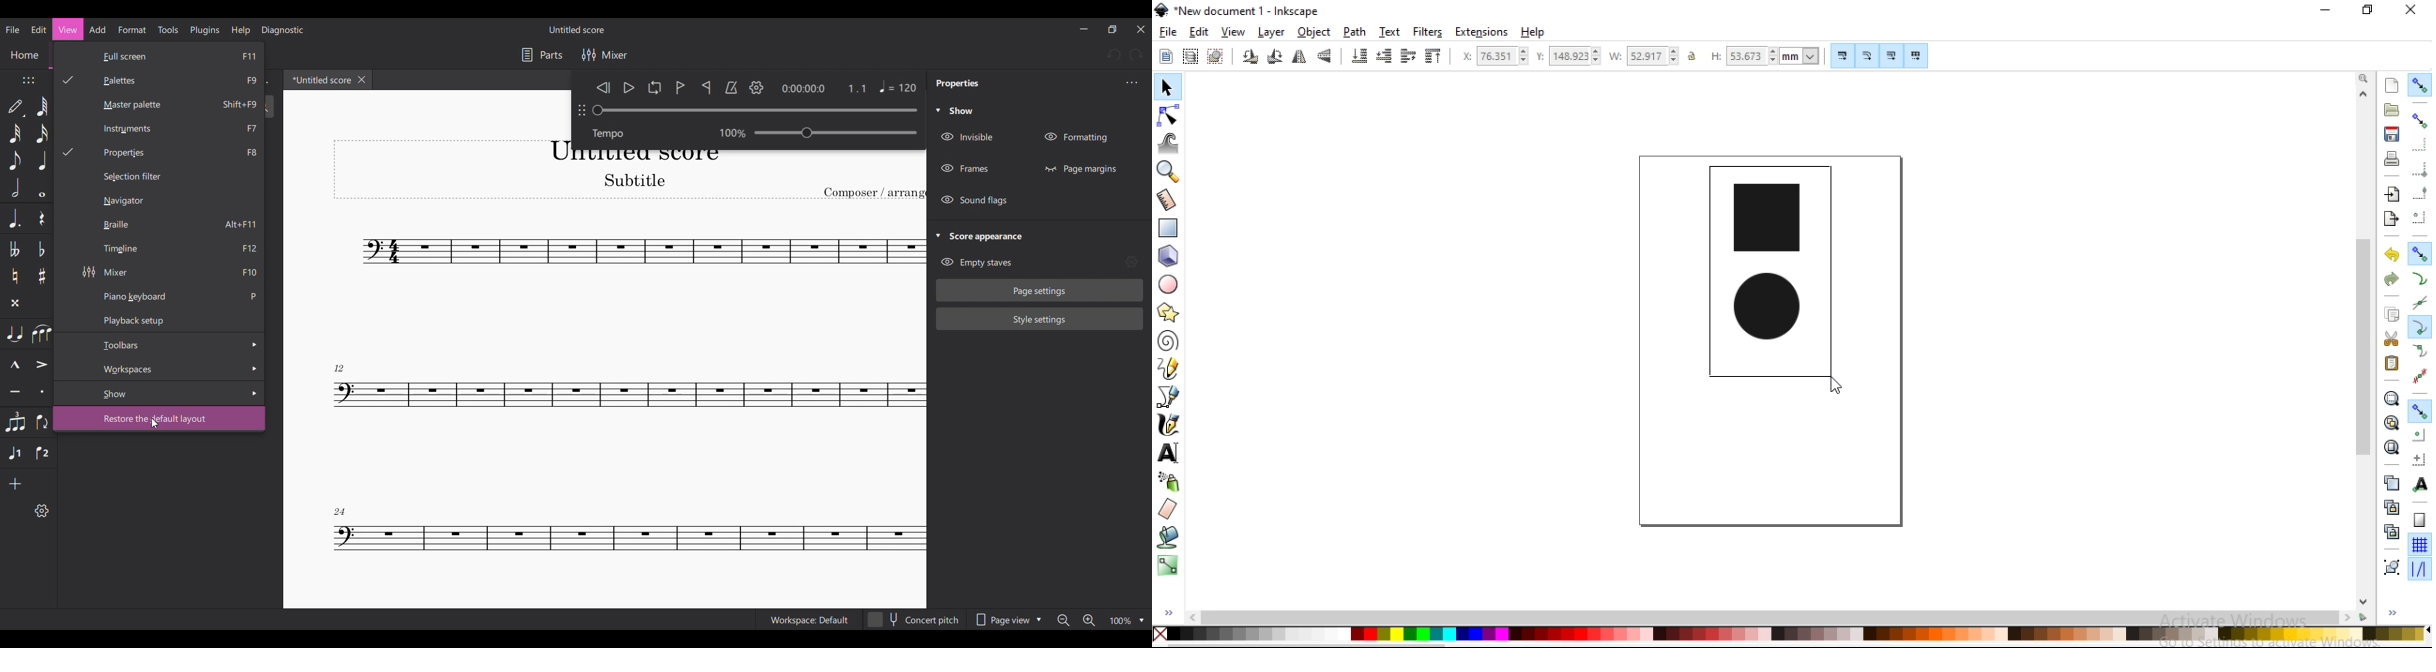 This screenshot has width=2436, height=672. What do you see at coordinates (184, 58) in the screenshot?
I see `Full screen   F11` at bounding box center [184, 58].